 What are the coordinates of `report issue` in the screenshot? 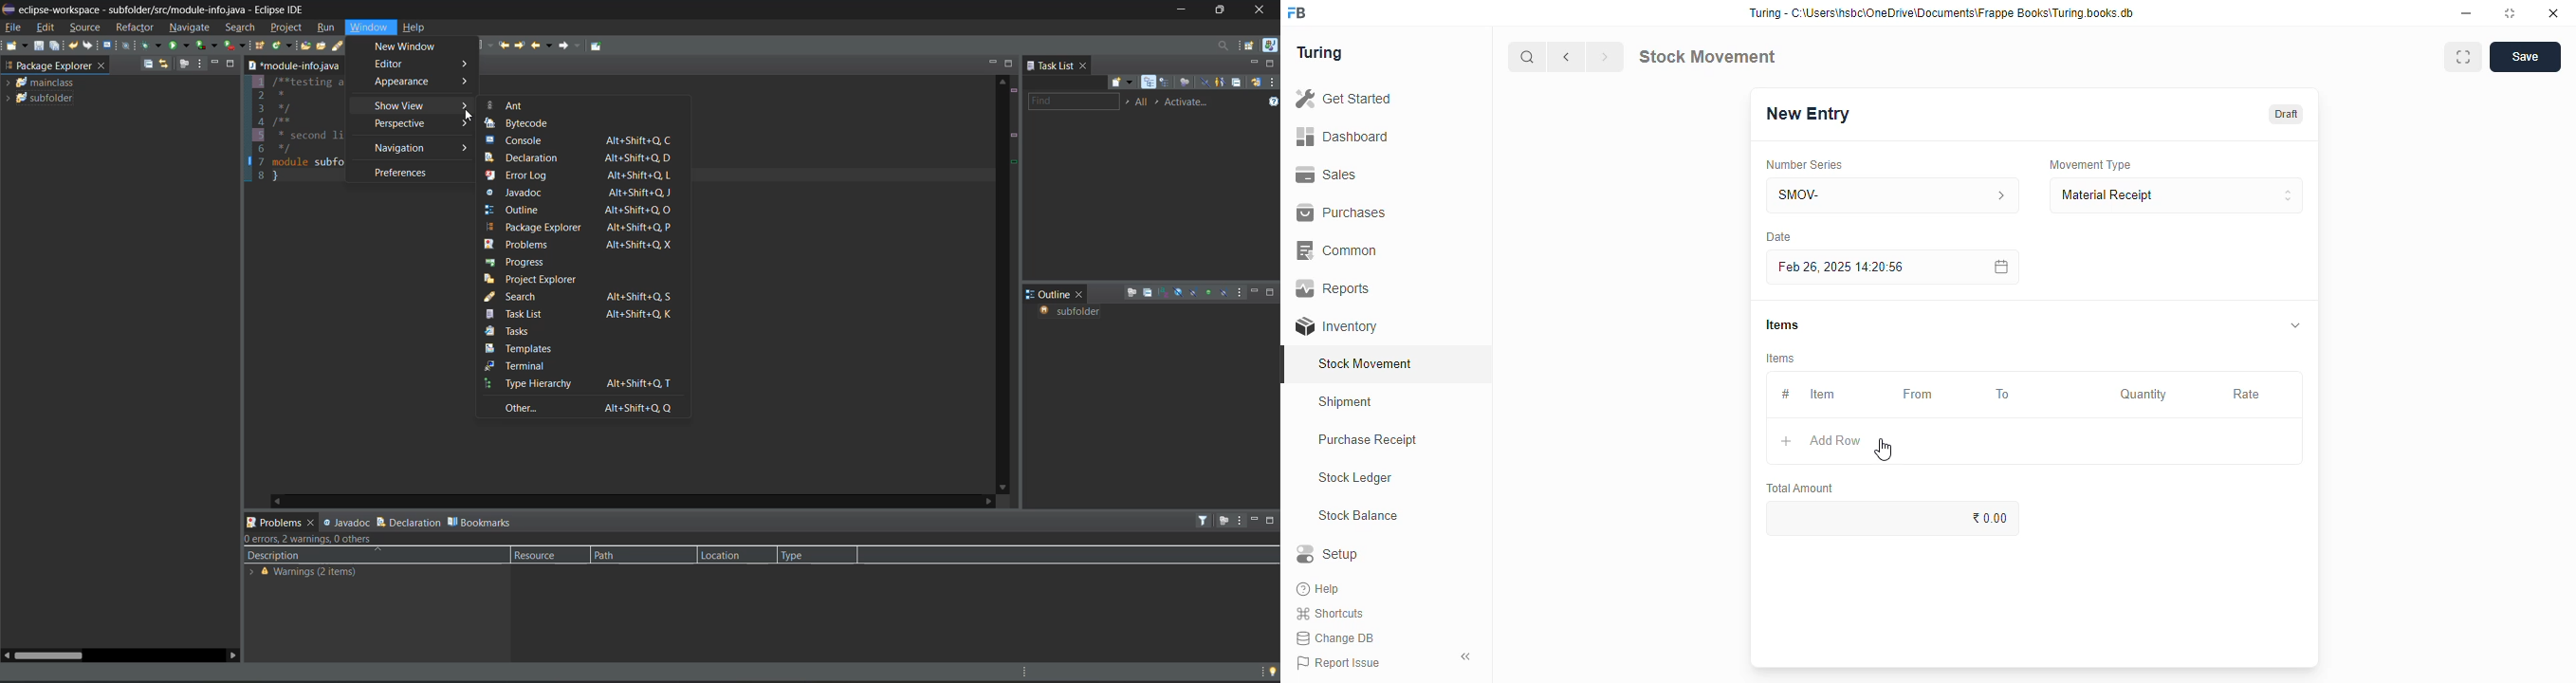 It's located at (1338, 662).